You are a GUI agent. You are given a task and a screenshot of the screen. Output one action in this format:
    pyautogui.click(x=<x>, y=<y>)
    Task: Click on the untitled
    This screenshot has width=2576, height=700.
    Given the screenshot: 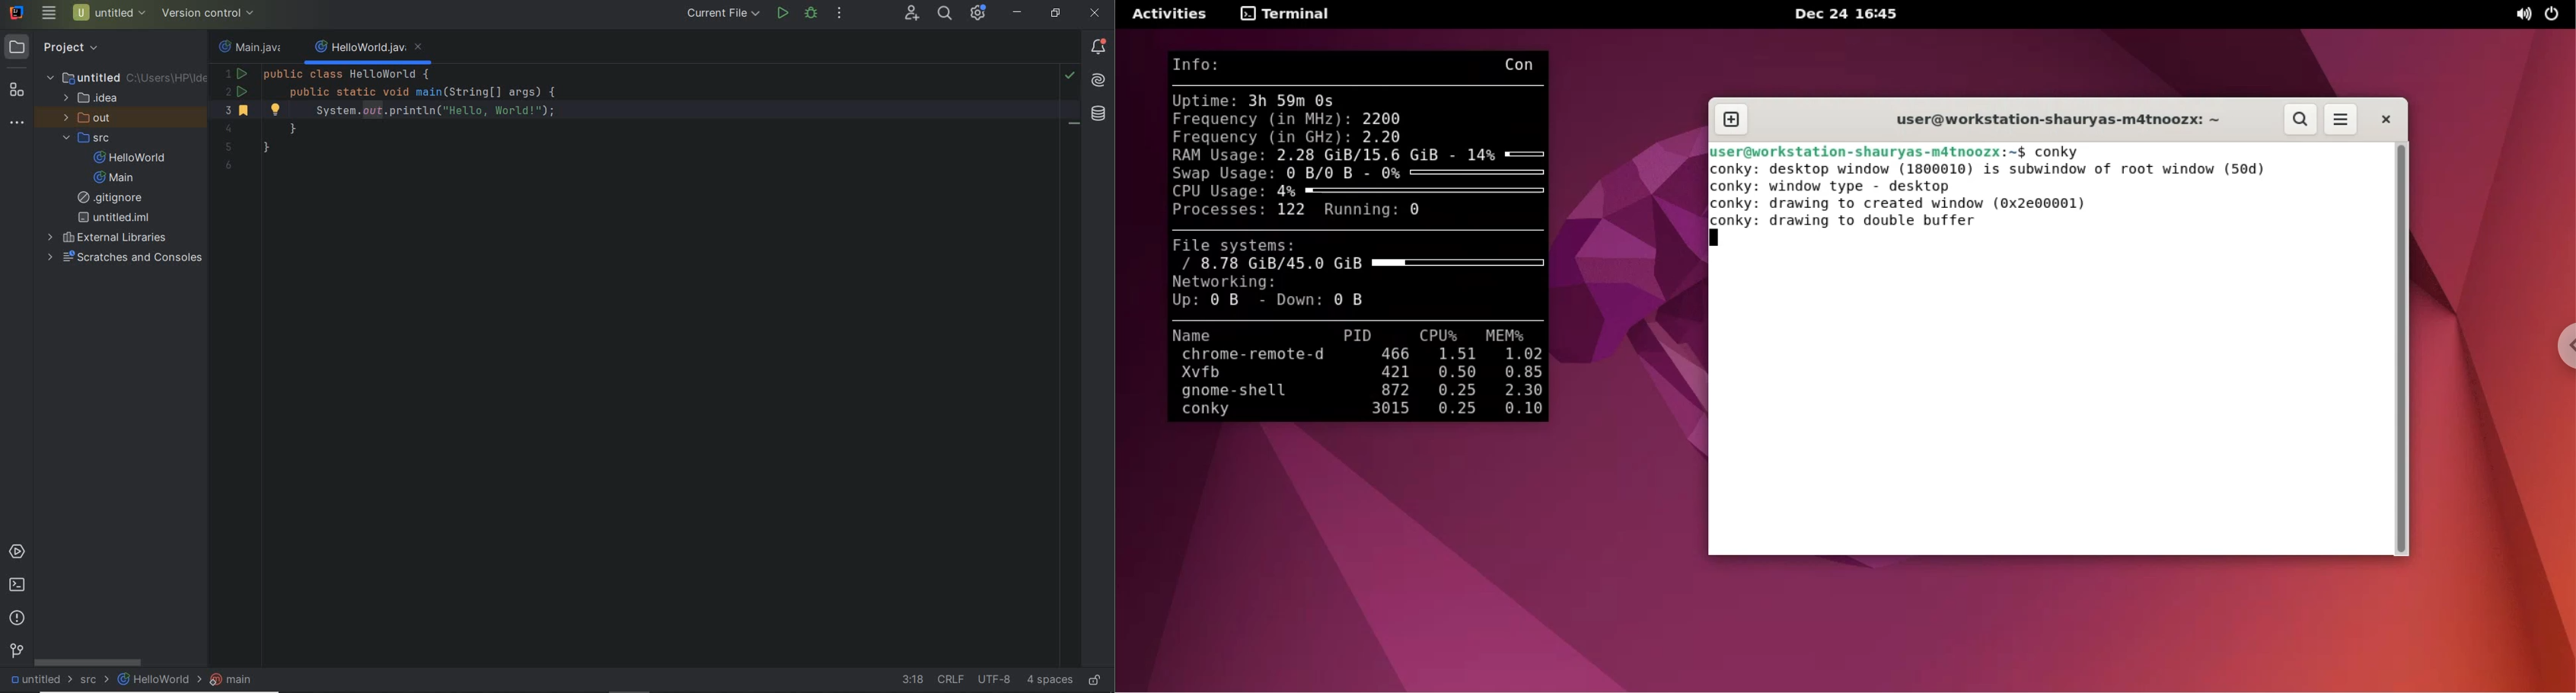 What is the action you would take?
    pyautogui.click(x=127, y=76)
    